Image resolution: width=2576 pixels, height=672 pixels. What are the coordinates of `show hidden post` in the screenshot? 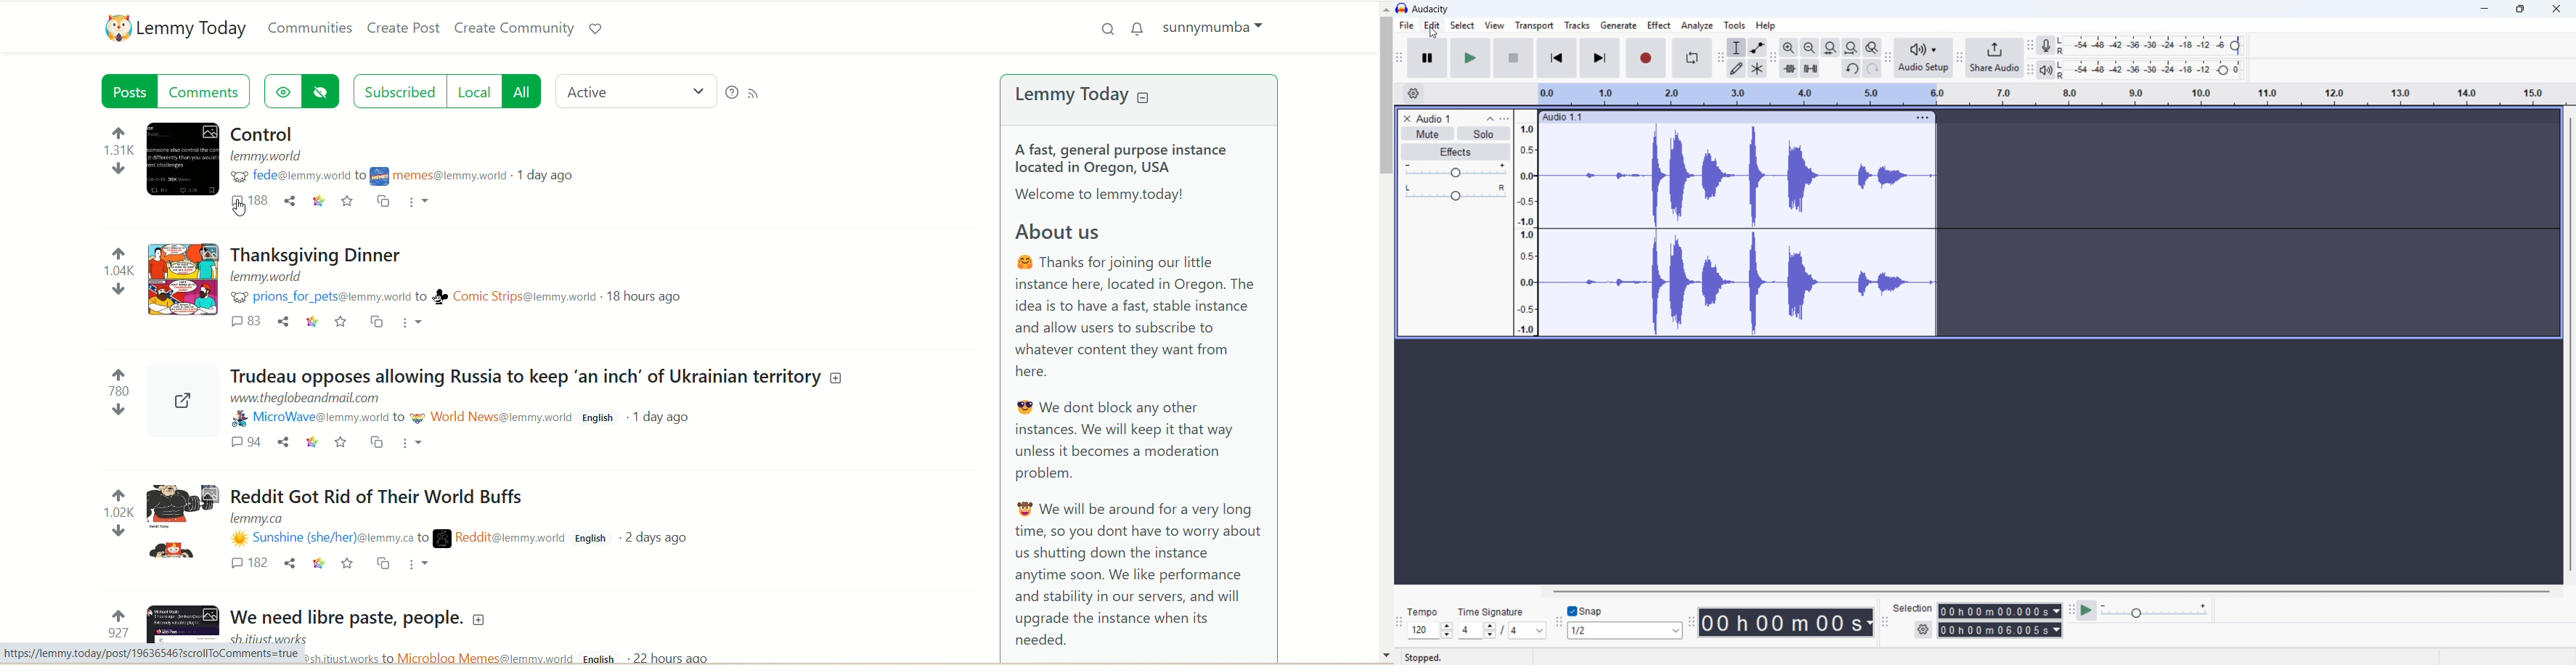 It's located at (285, 90).